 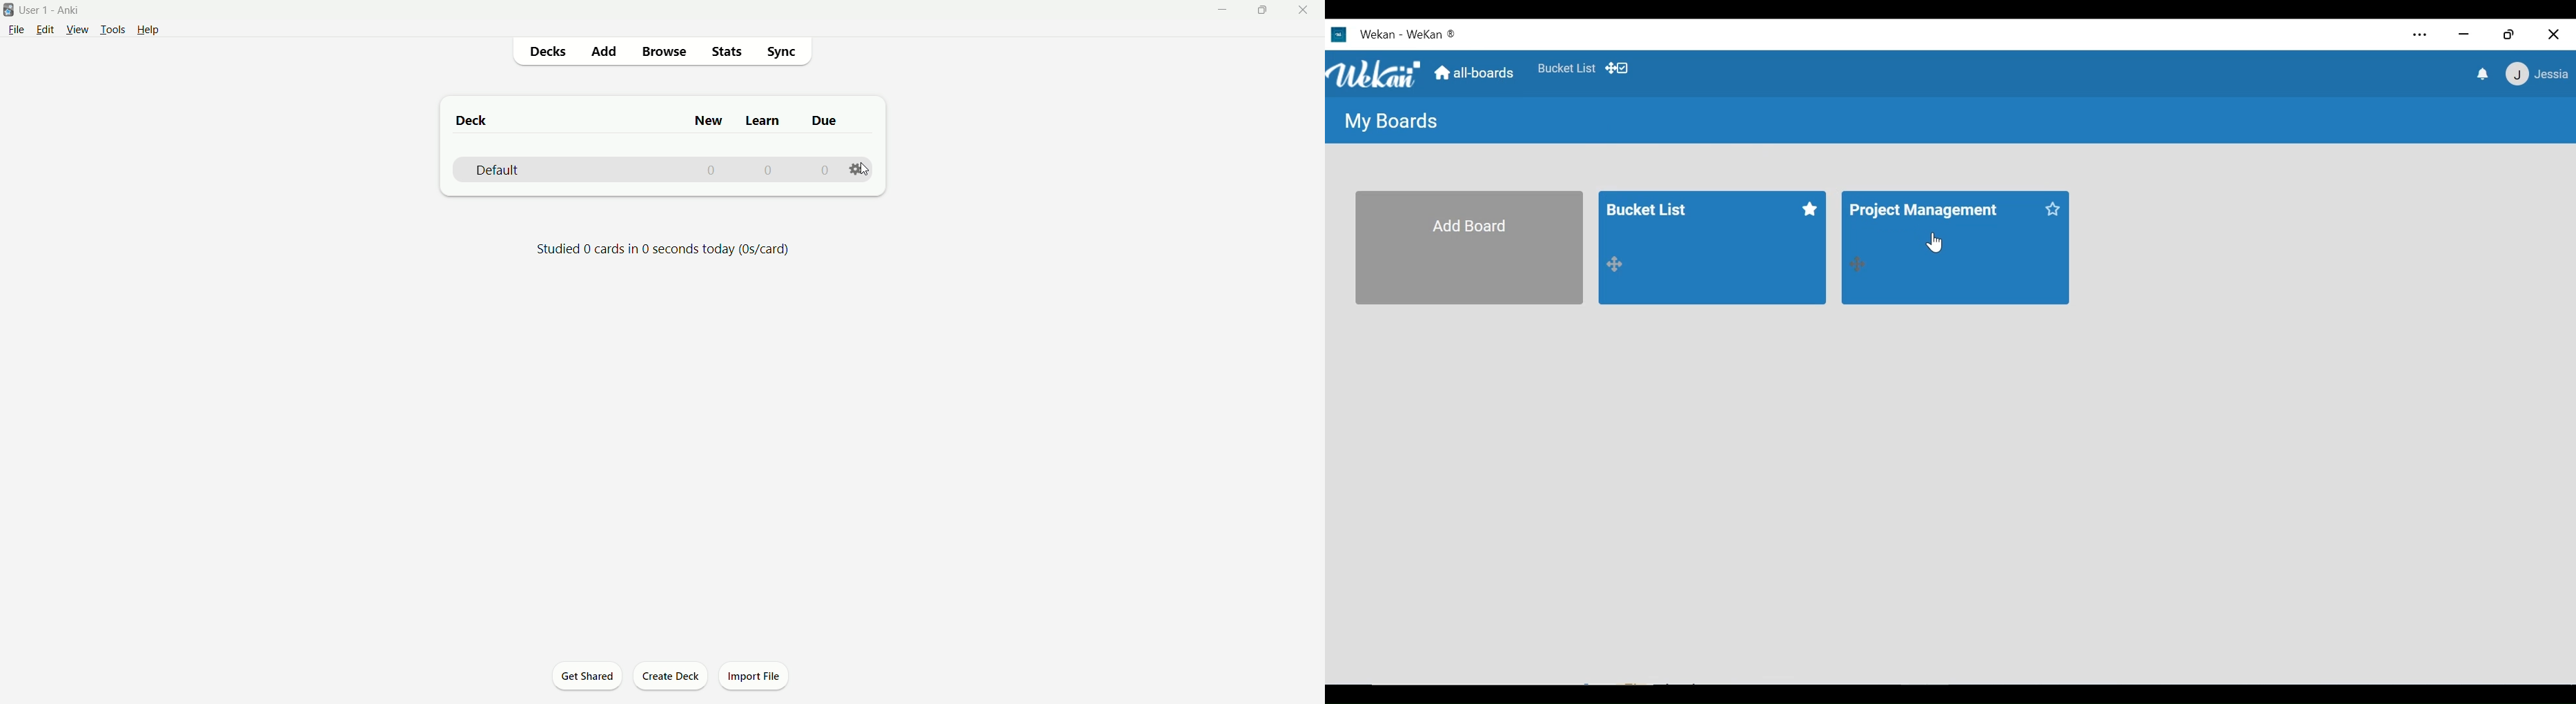 What do you see at coordinates (826, 121) in the screenshot?
I see `due` at bounding box center [826, 121].